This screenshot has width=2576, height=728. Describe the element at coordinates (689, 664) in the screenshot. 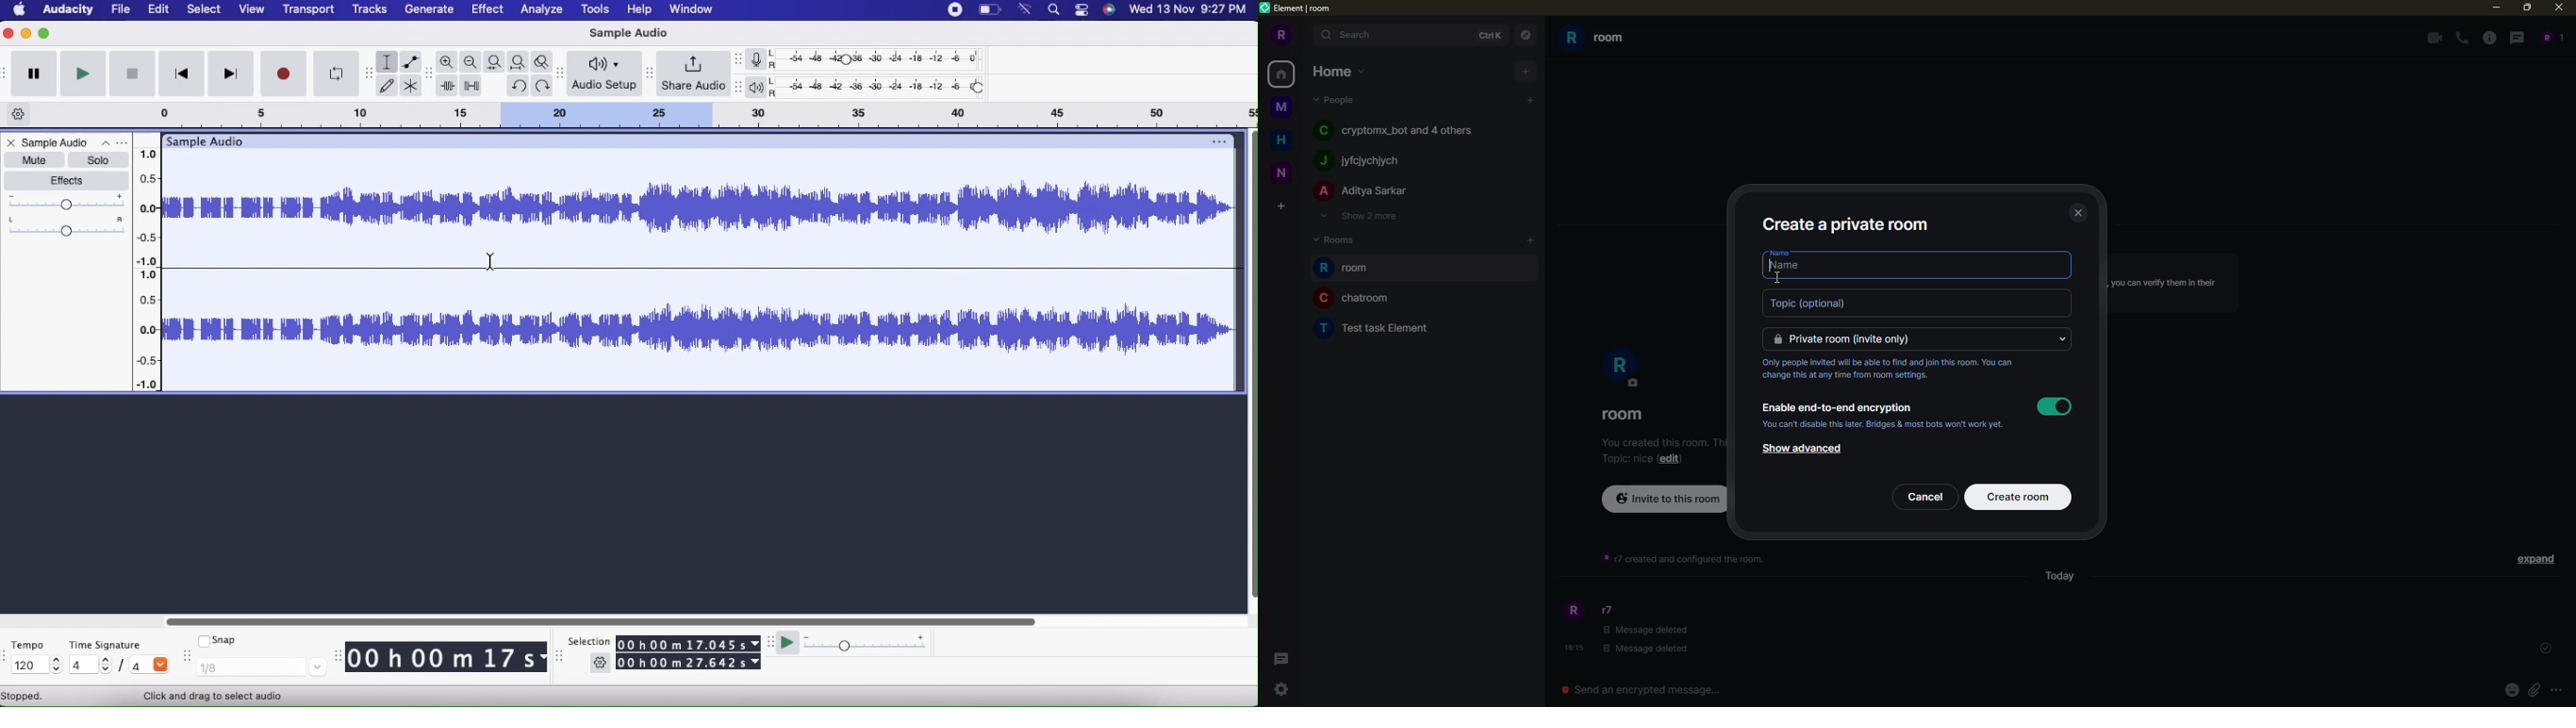

I see `00 h 00 m 27.642 s` at that location.